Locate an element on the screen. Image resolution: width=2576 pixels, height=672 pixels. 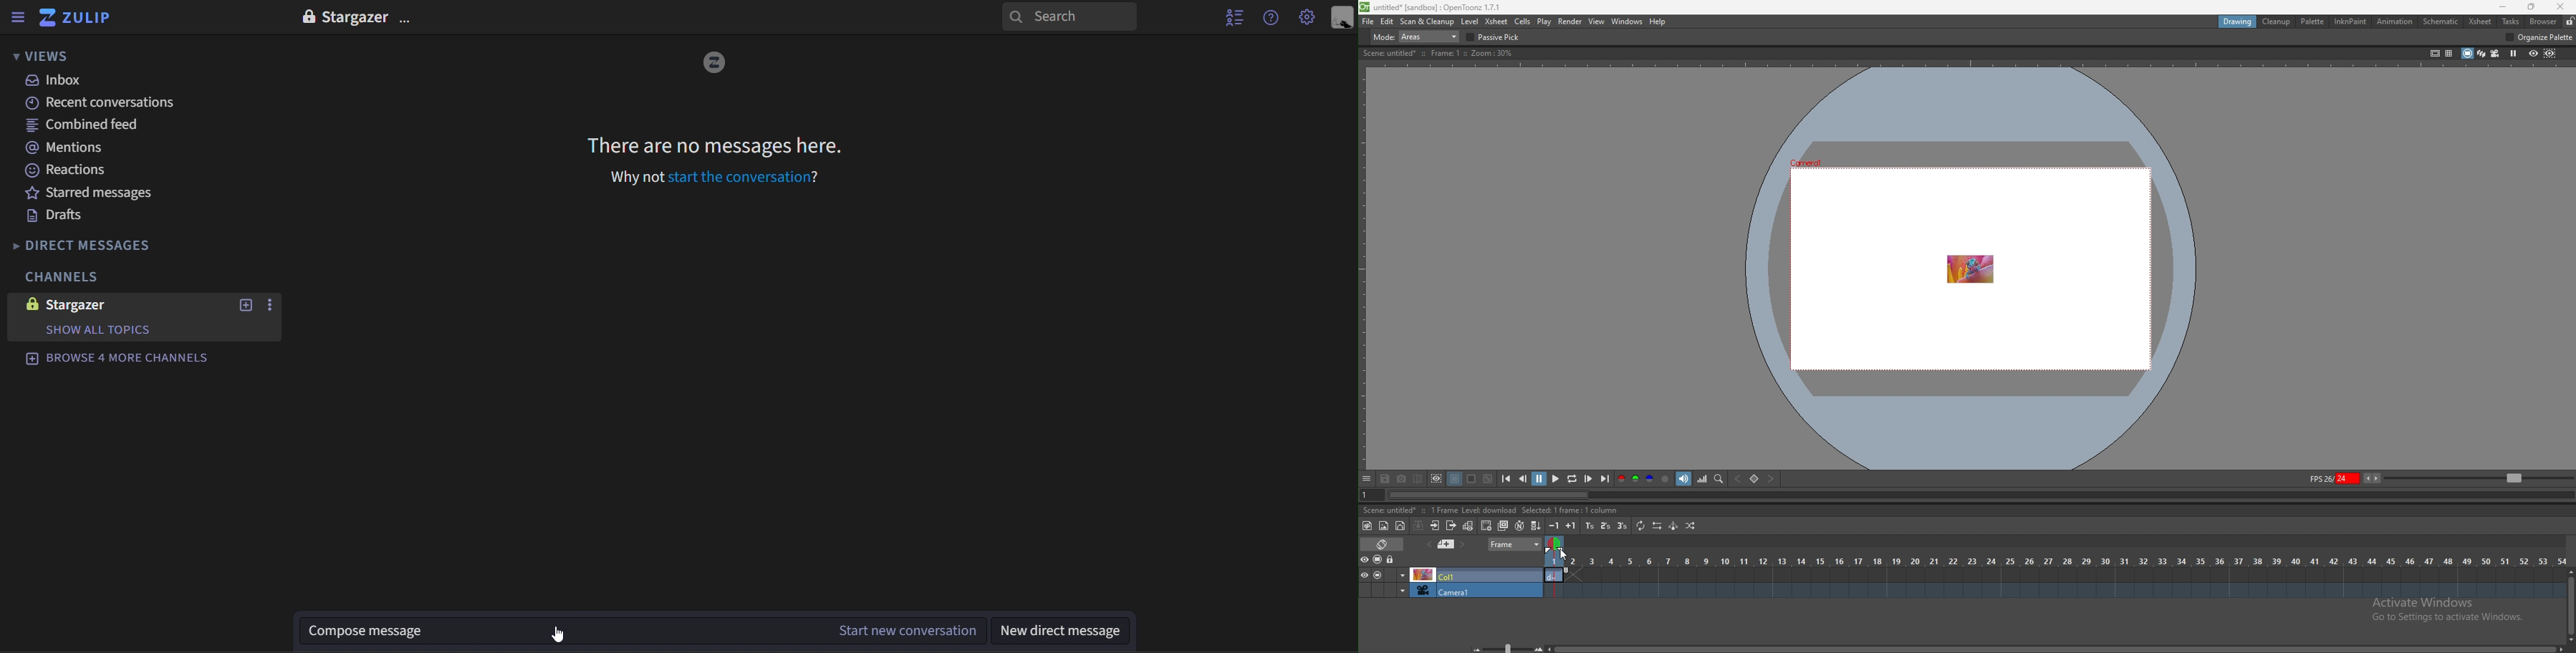
freeze is located at coordinates (2514, 54).